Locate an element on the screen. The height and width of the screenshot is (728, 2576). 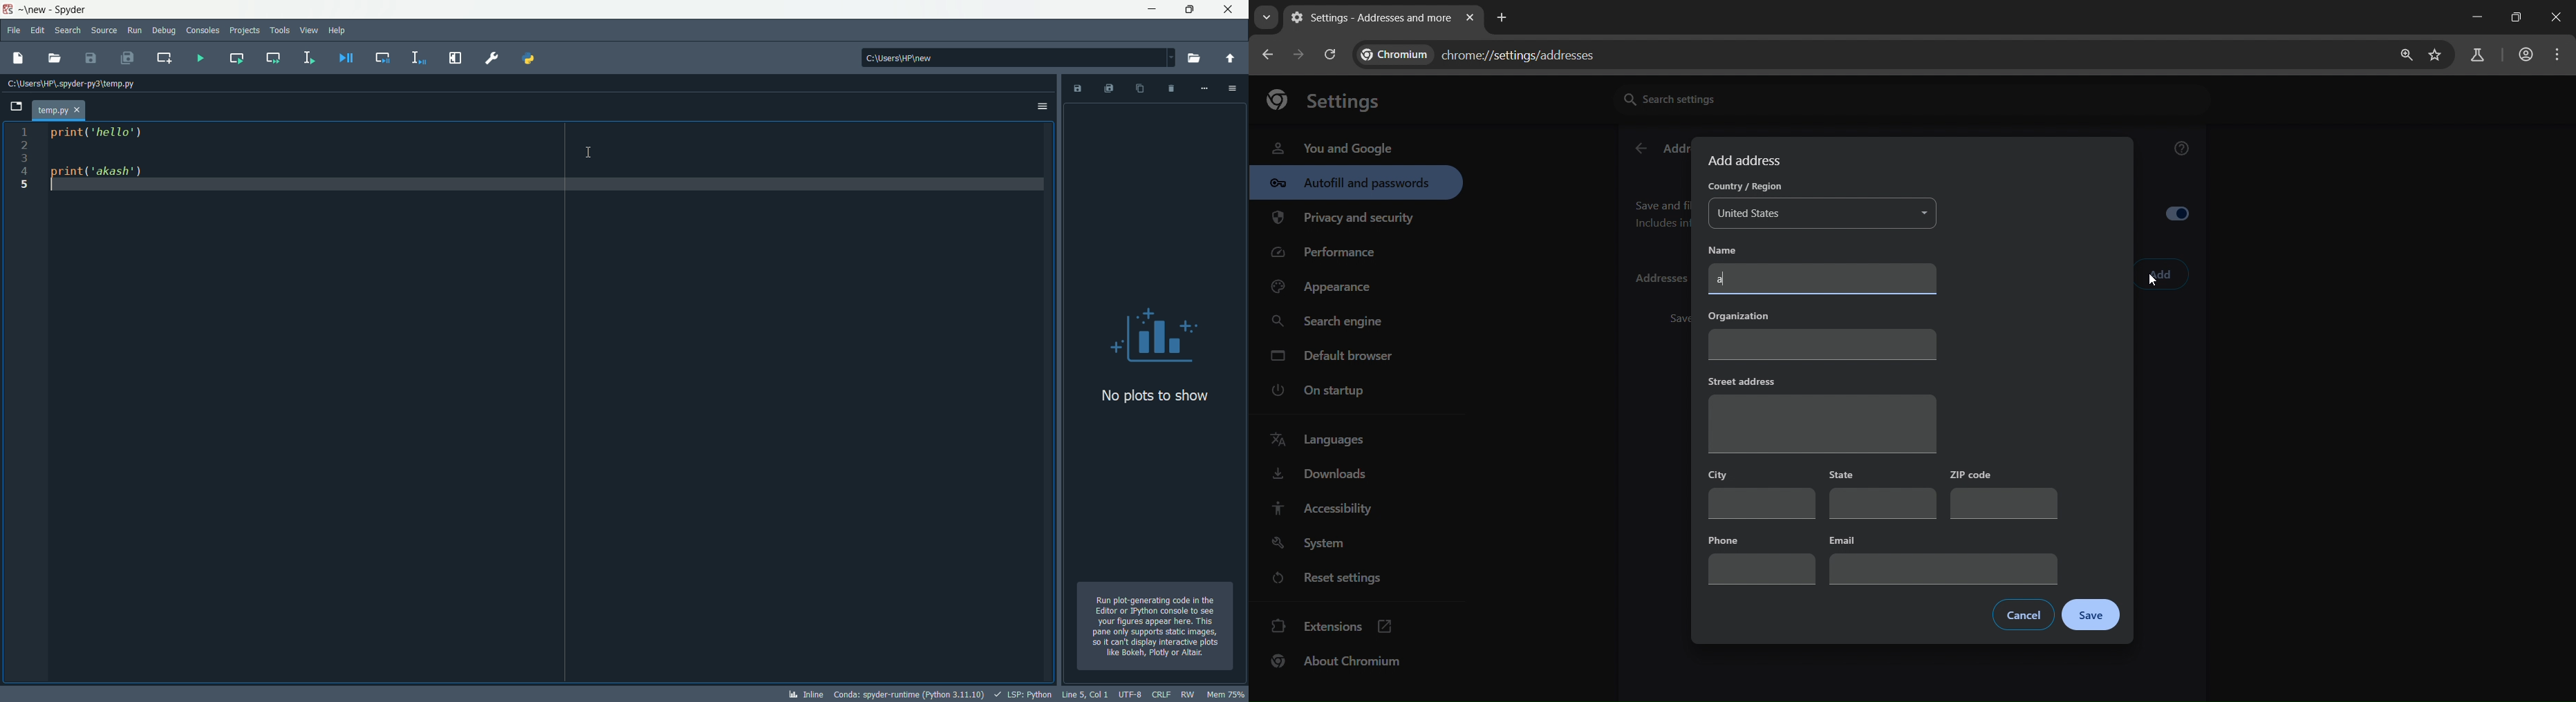
settings is located at coordinates (1331, 99).